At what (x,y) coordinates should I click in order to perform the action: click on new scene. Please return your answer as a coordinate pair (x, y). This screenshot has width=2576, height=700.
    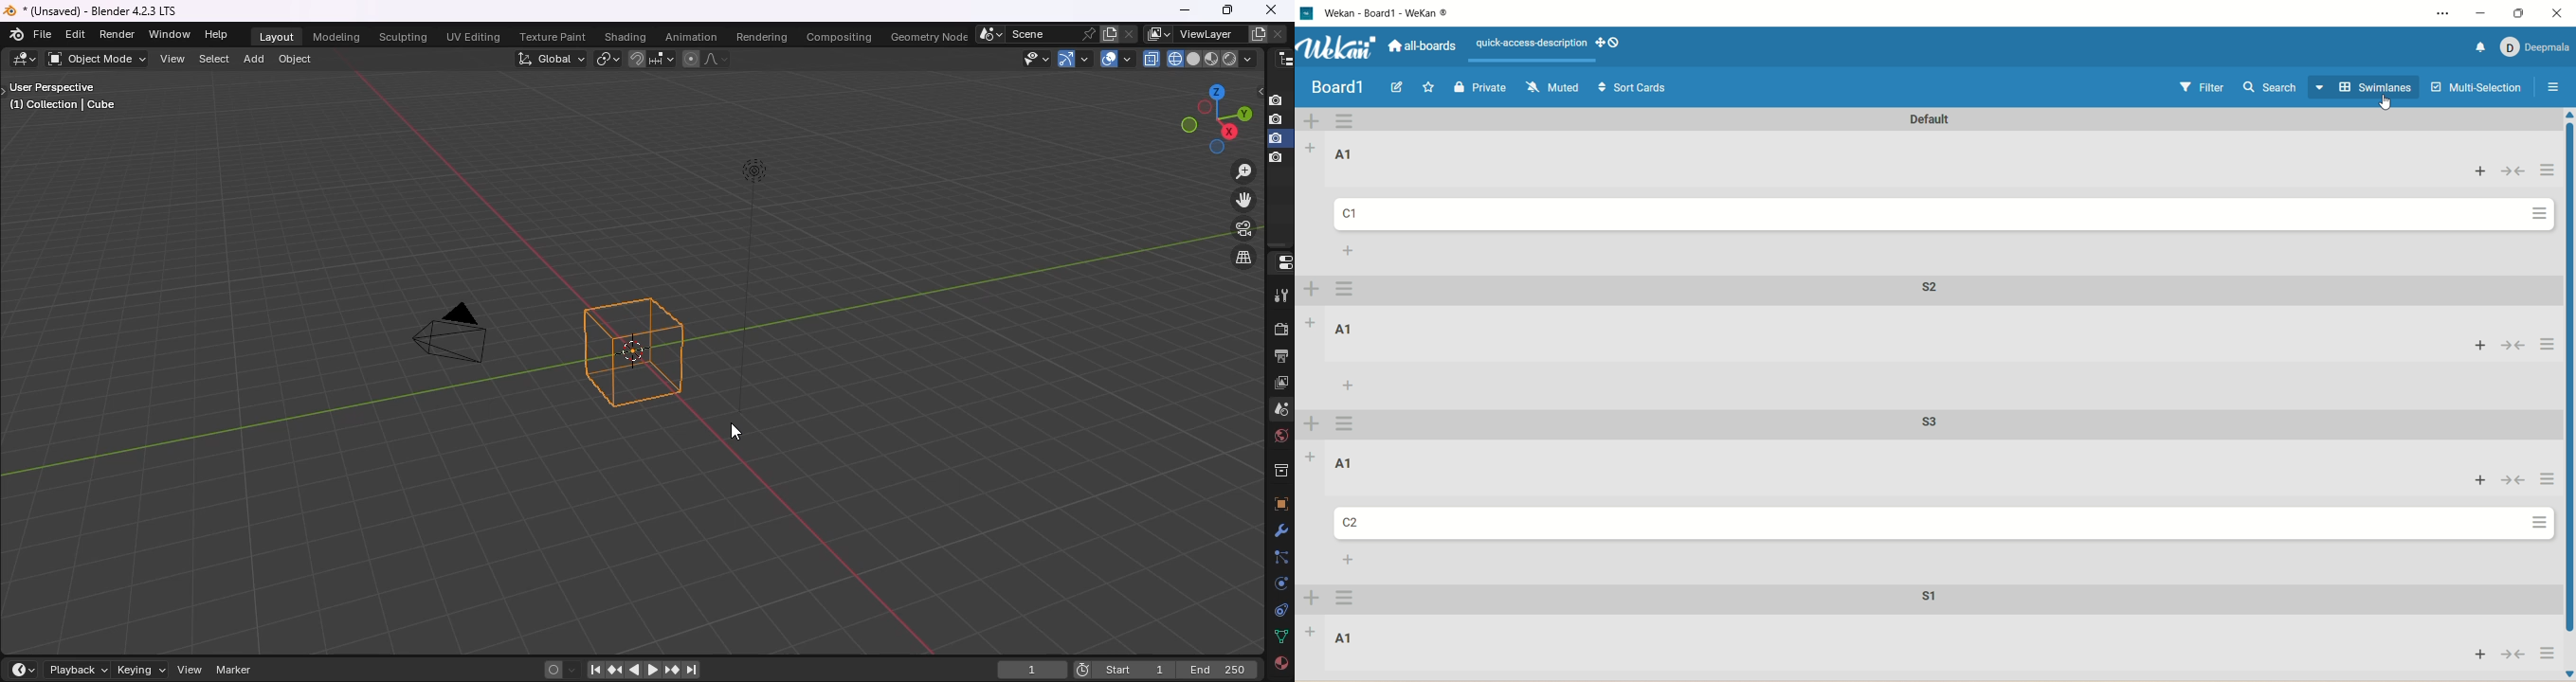
    Looking at the image, I should click on (1110, 33).